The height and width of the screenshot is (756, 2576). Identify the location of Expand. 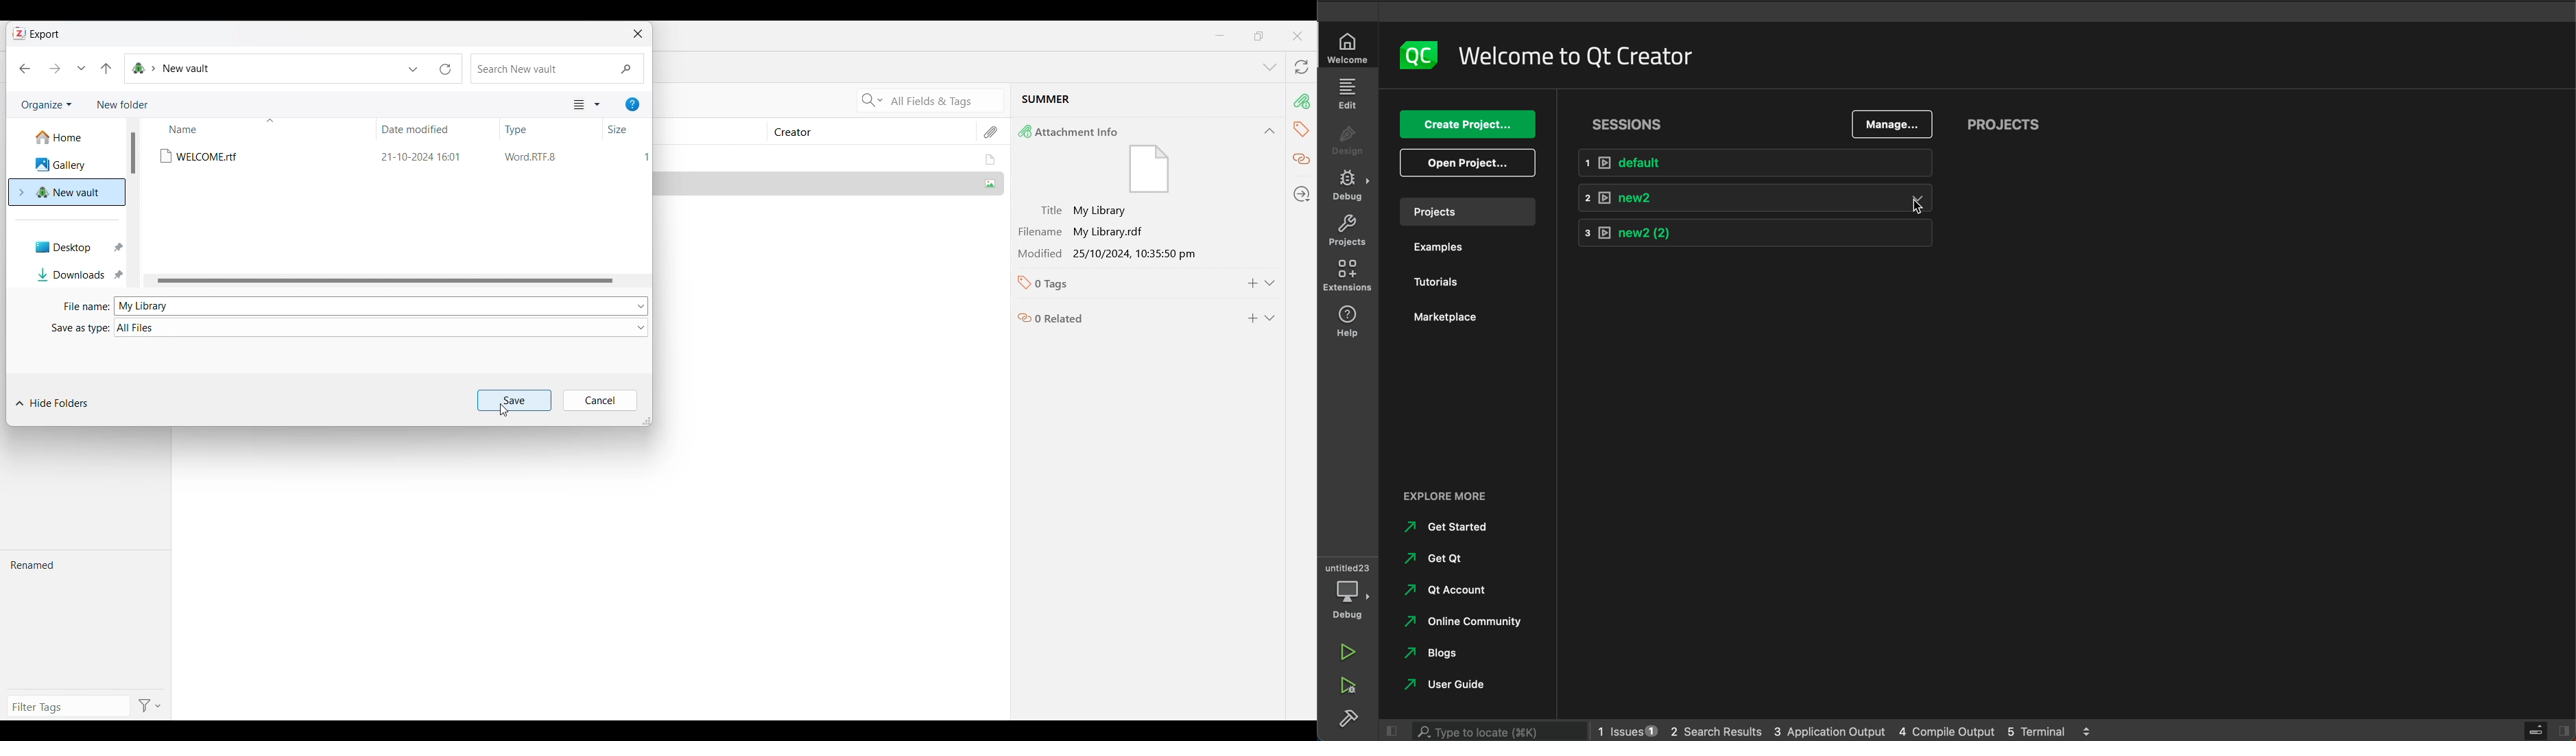
(1270, 283).